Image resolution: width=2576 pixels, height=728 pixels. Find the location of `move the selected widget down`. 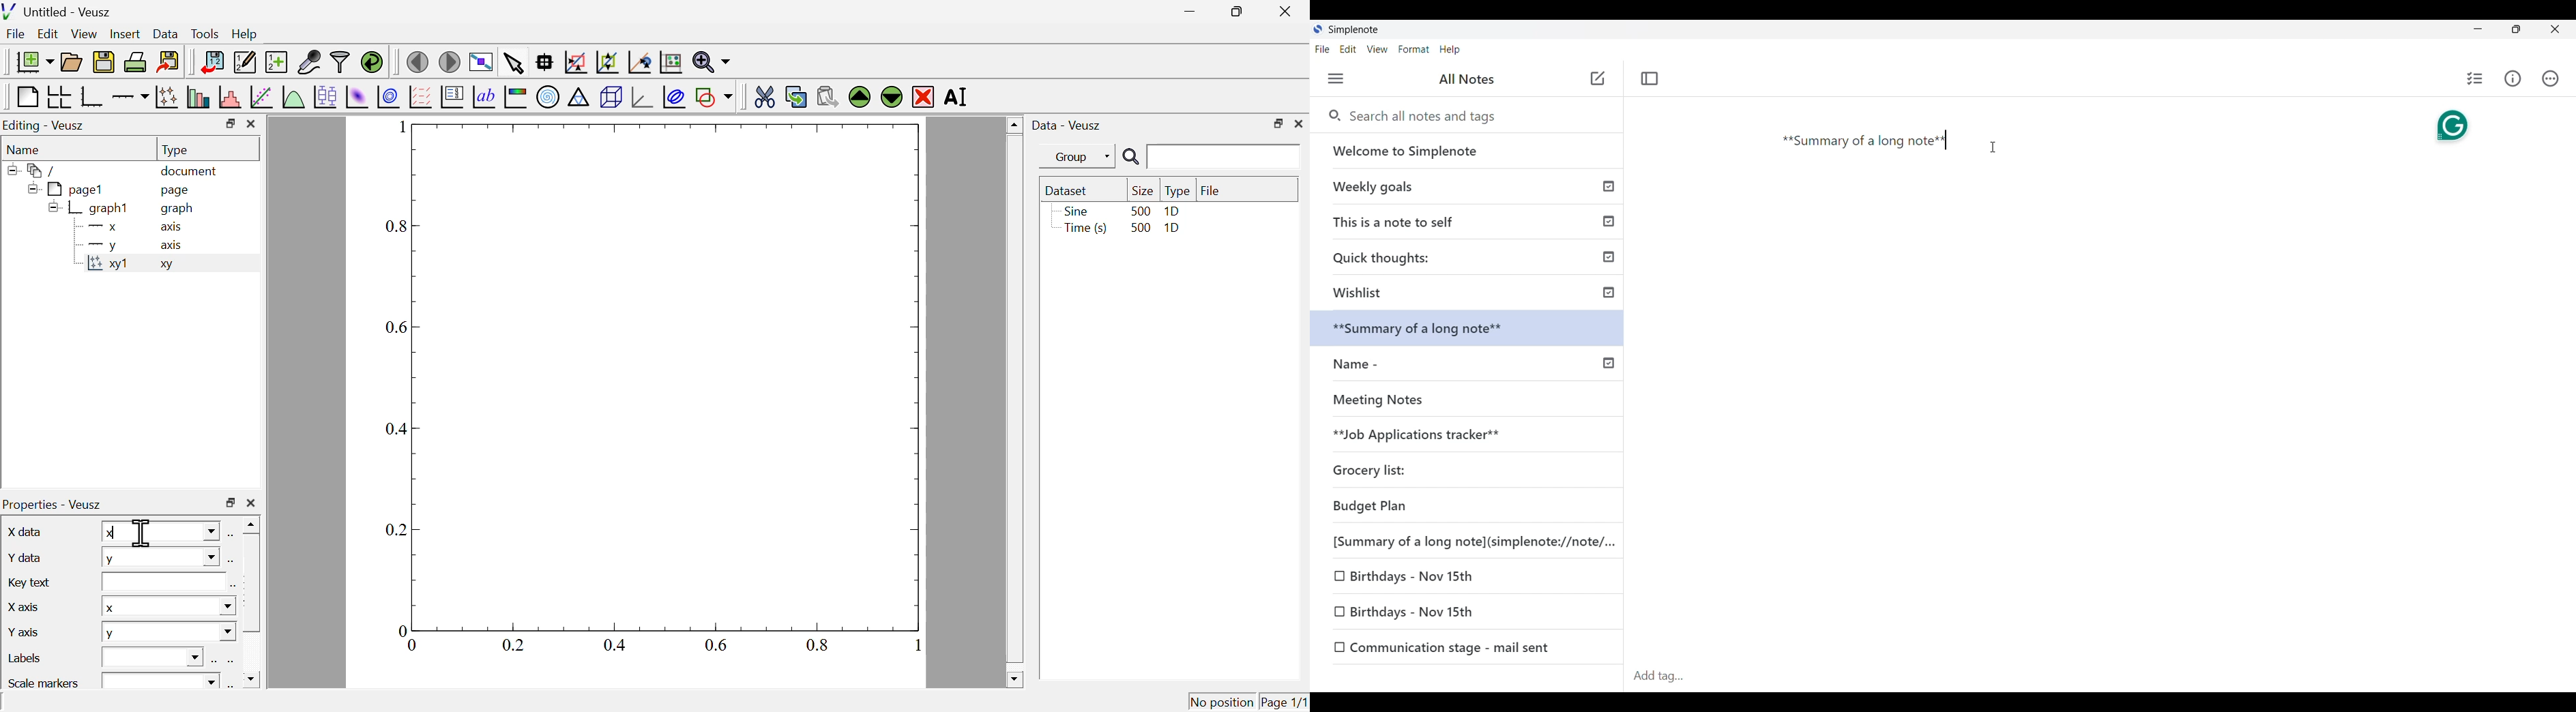

move the selected widget down is located at coordinates (890, 97).